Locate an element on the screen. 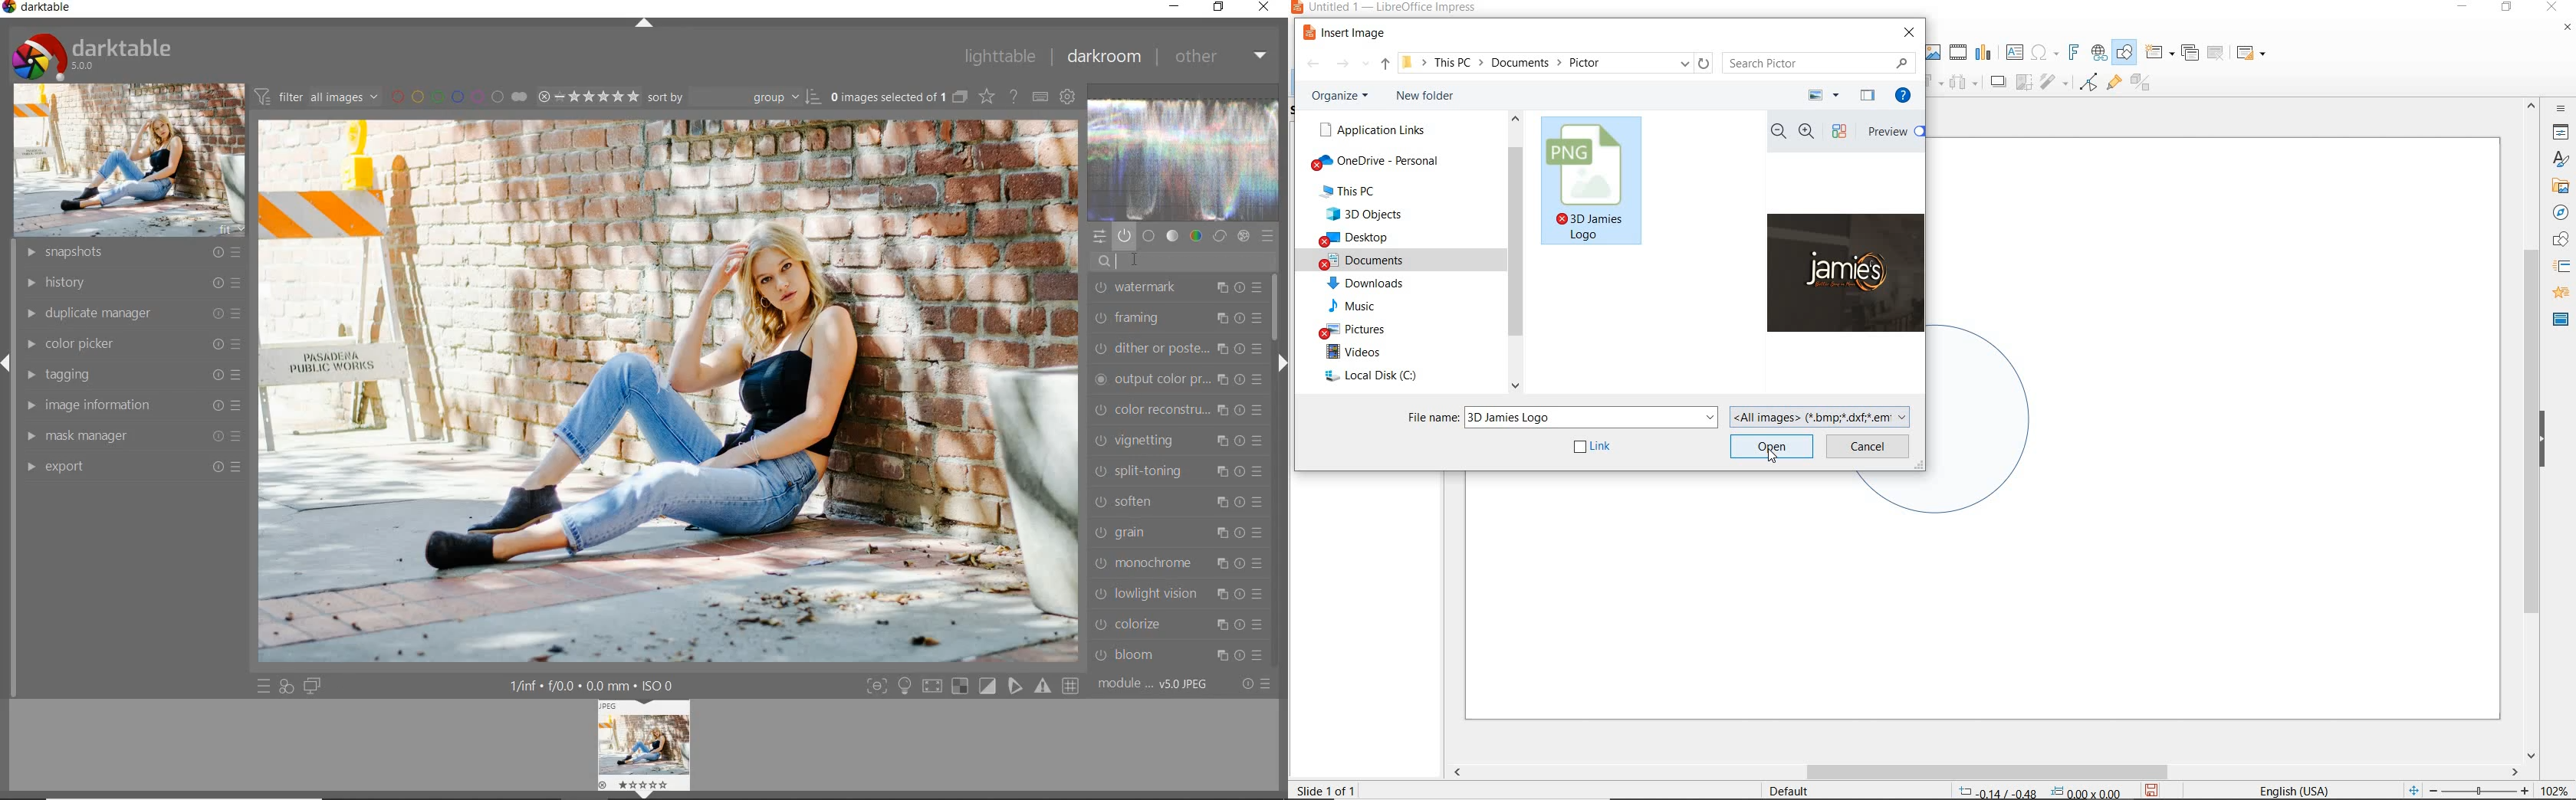 This screenshot has width=2576, height=812. hide is located at coordinates (2542, 441).